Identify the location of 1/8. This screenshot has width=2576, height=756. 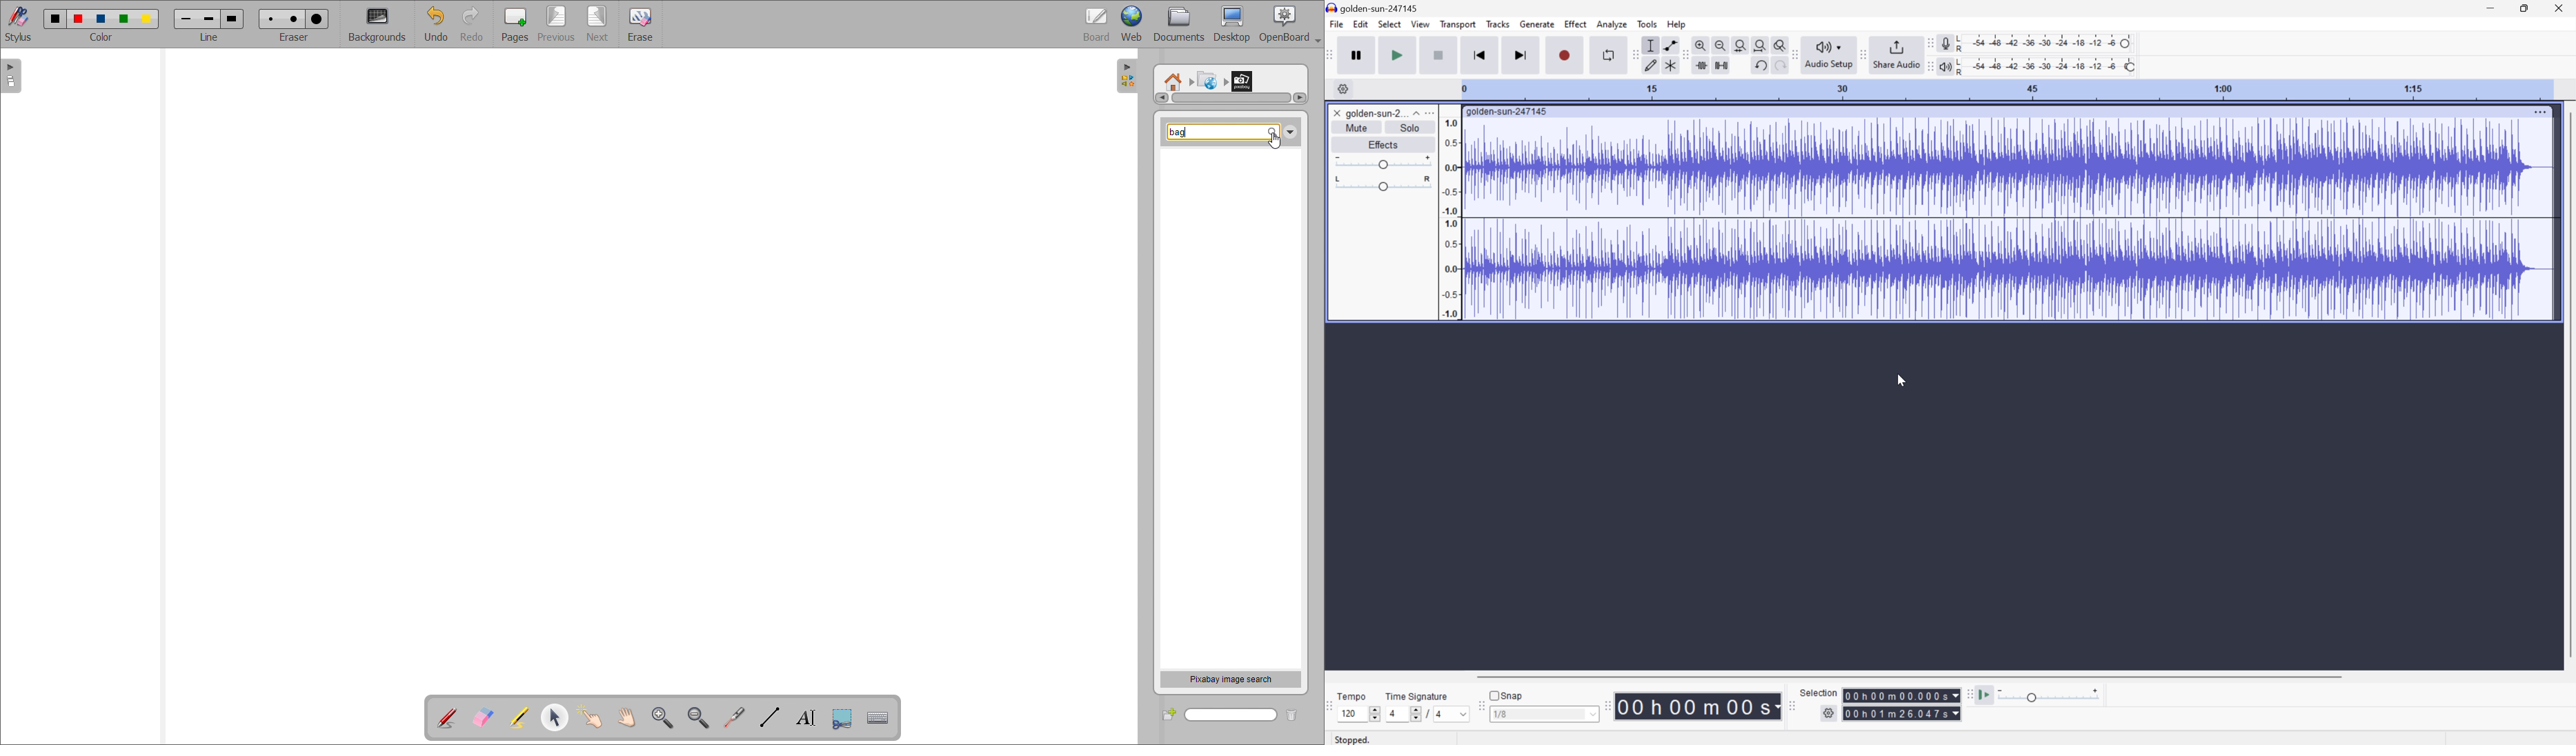
(1544, 713).